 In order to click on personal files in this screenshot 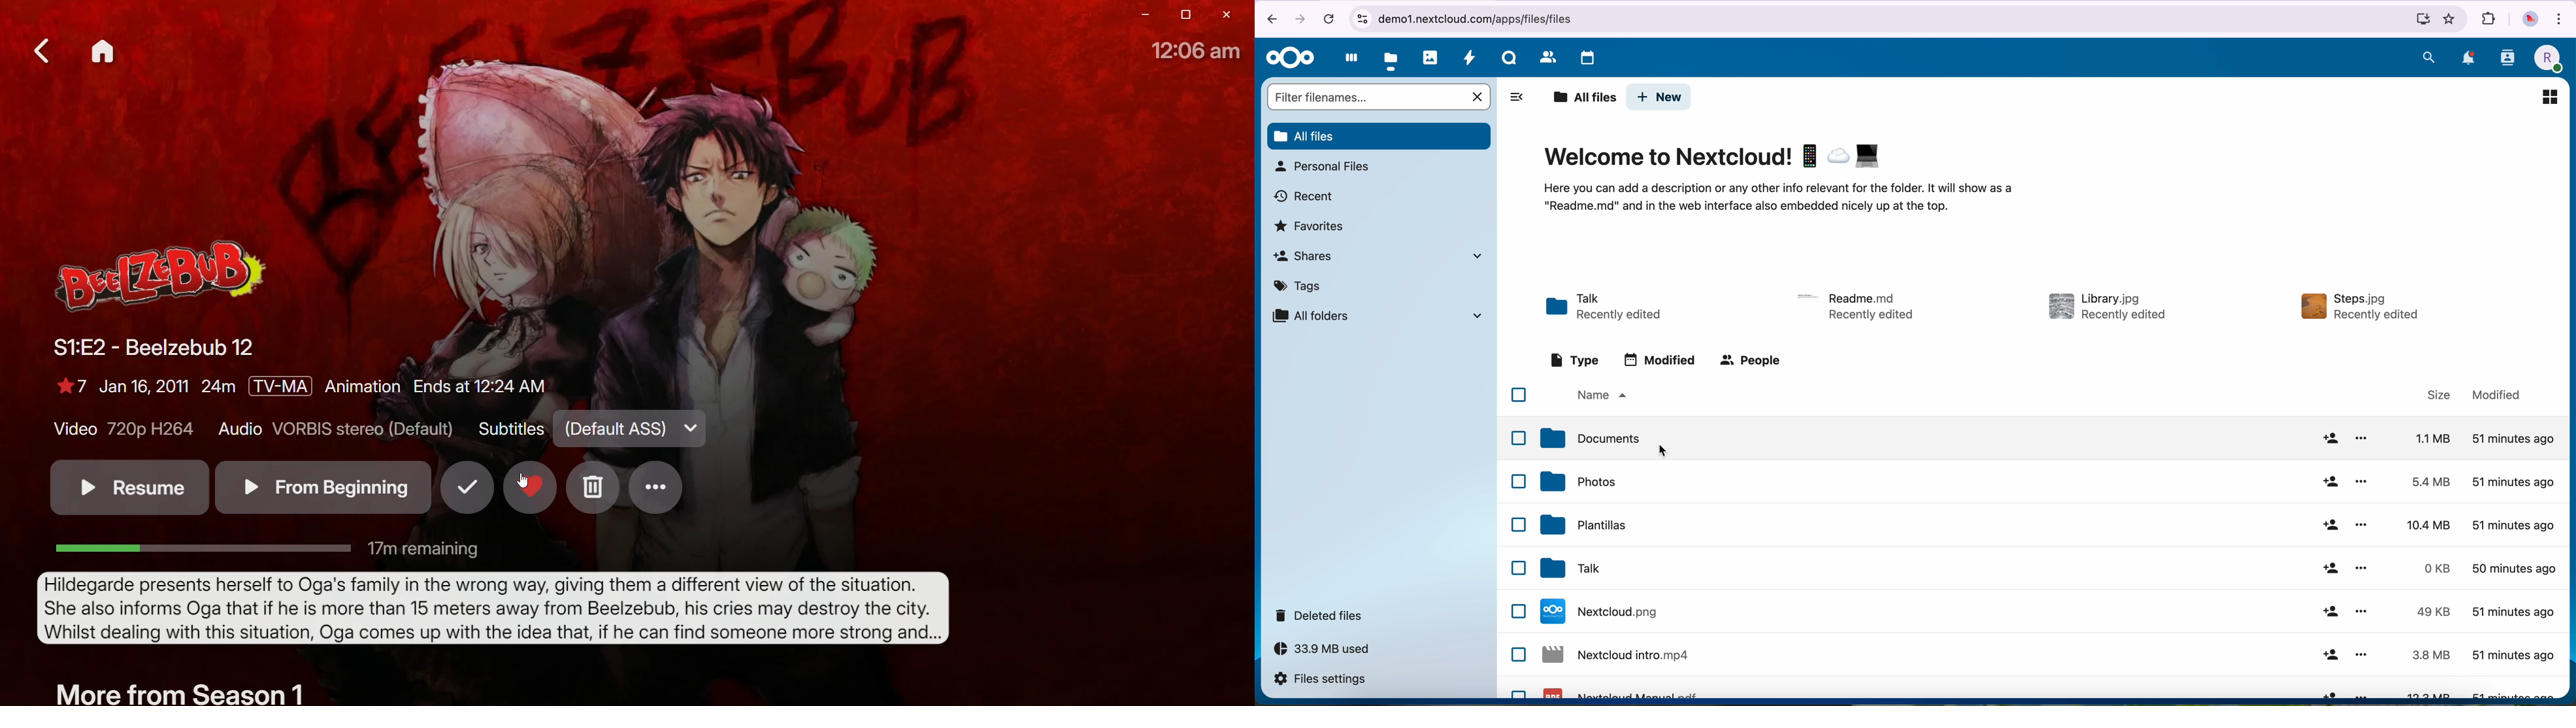, I will do `click(1322, 164)`.